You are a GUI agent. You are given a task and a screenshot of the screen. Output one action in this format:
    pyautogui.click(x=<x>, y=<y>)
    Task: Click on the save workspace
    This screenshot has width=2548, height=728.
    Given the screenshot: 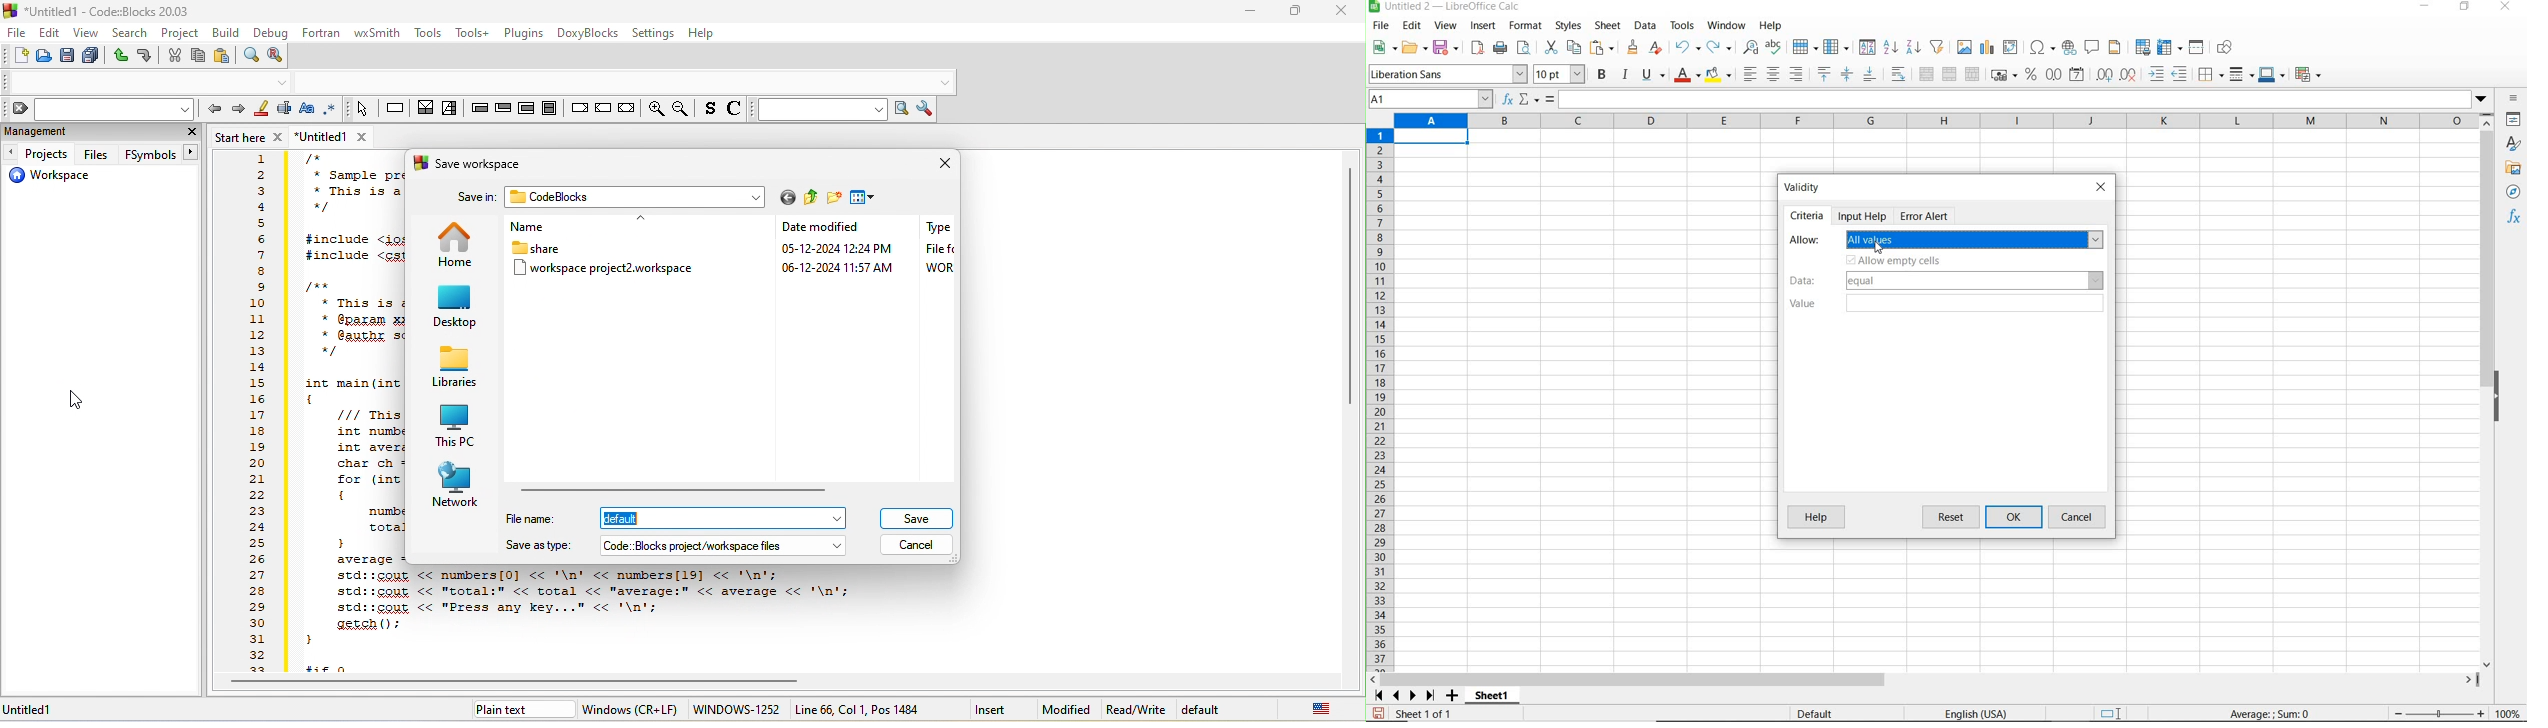 What is the action you would take?
    pyautogui.click(x=472, y=166)
    